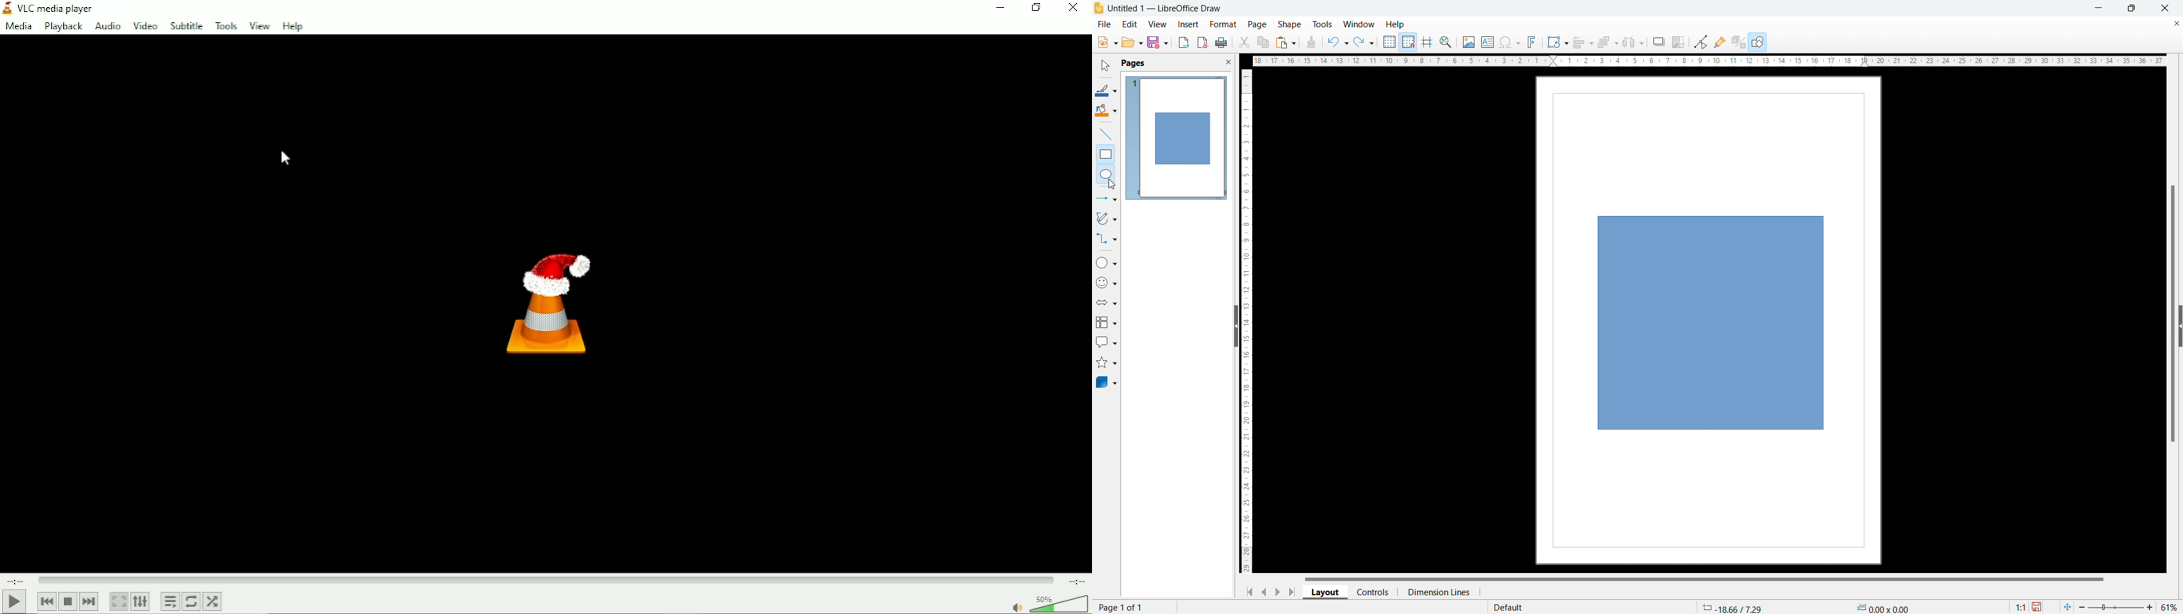 This screenshot has width=2184, height=616. I want to click on export directly as pdf, so click(1202, 43).